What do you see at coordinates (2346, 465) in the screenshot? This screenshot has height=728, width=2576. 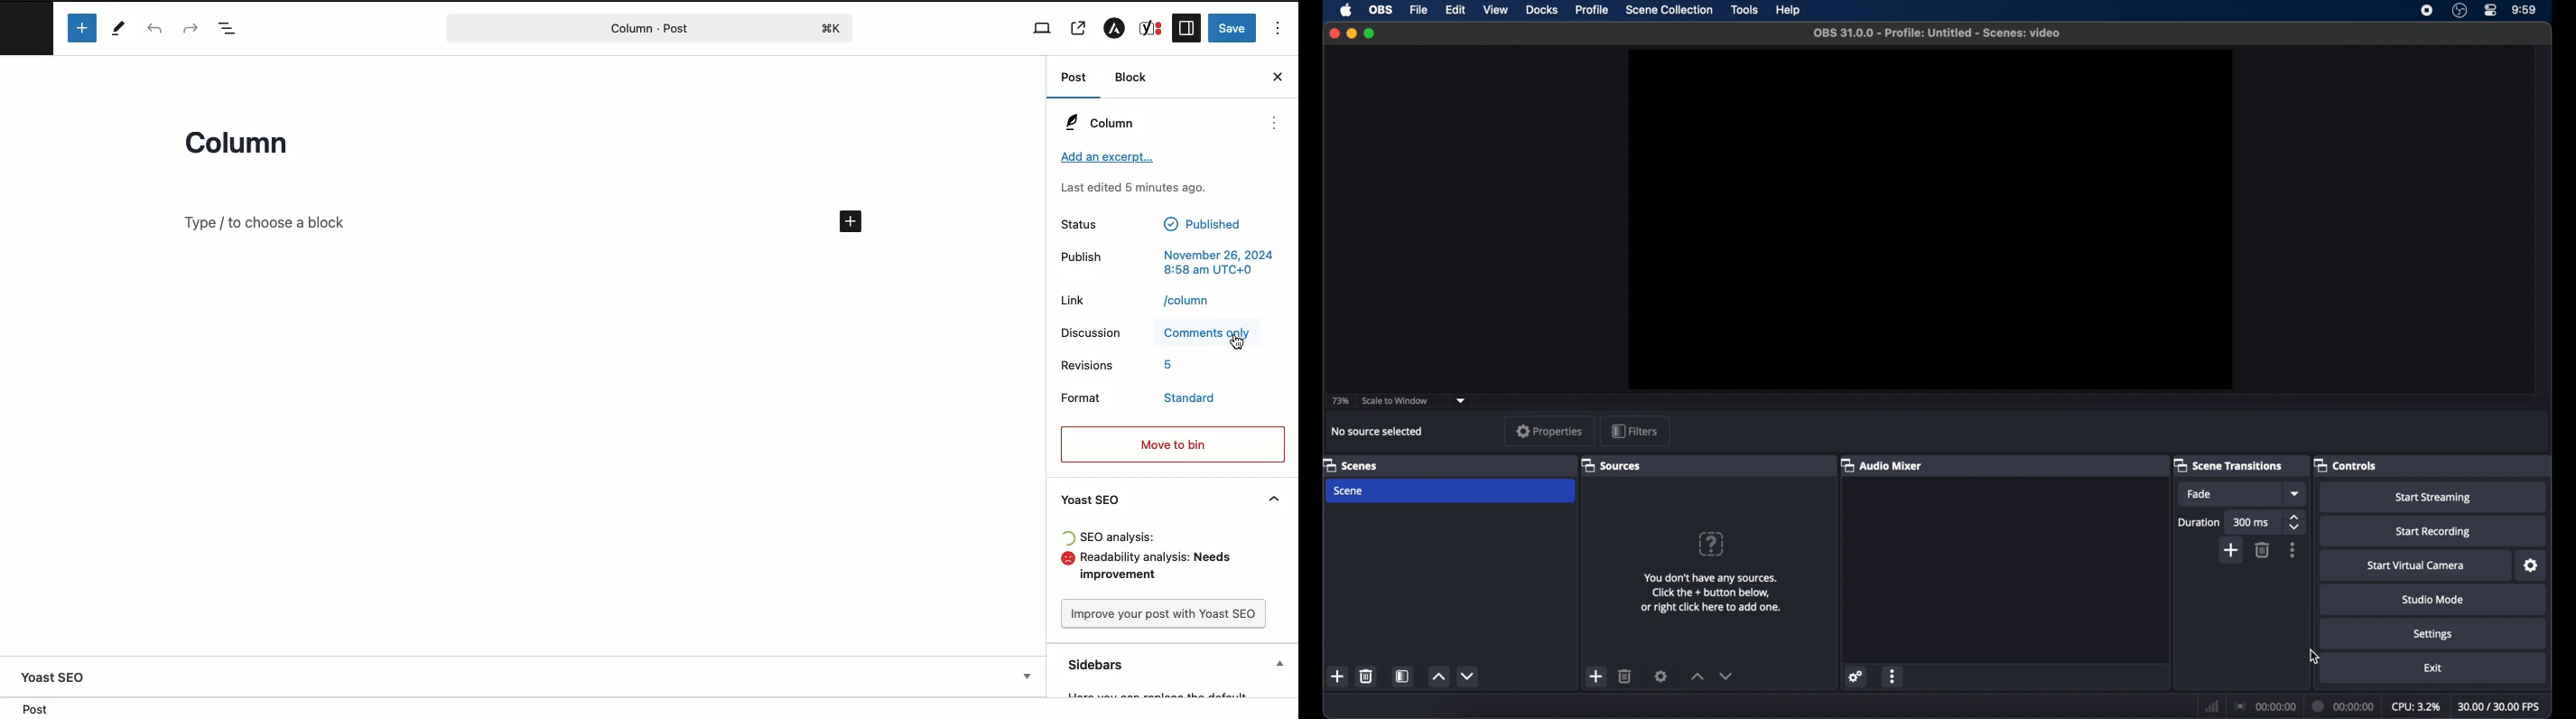 I see `controls ` at bounding box center [2346, 465].